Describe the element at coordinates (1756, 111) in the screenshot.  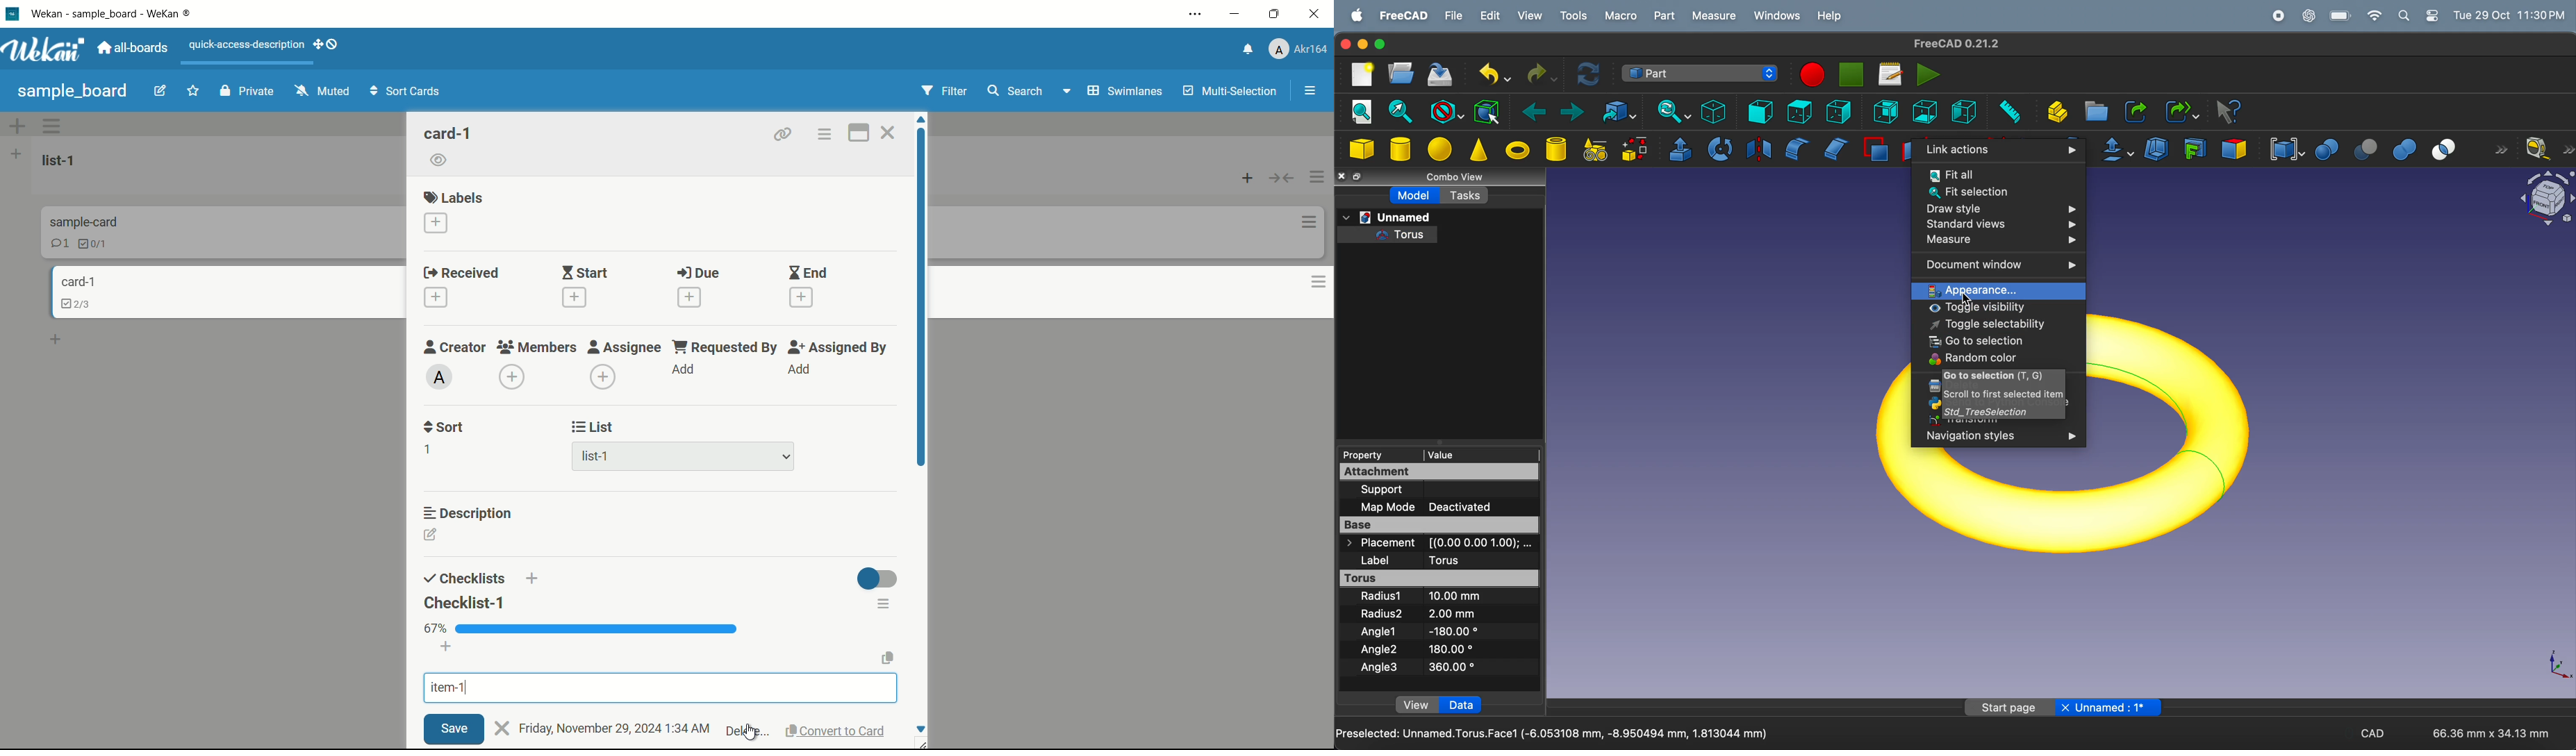
I see `frint view` at that location.